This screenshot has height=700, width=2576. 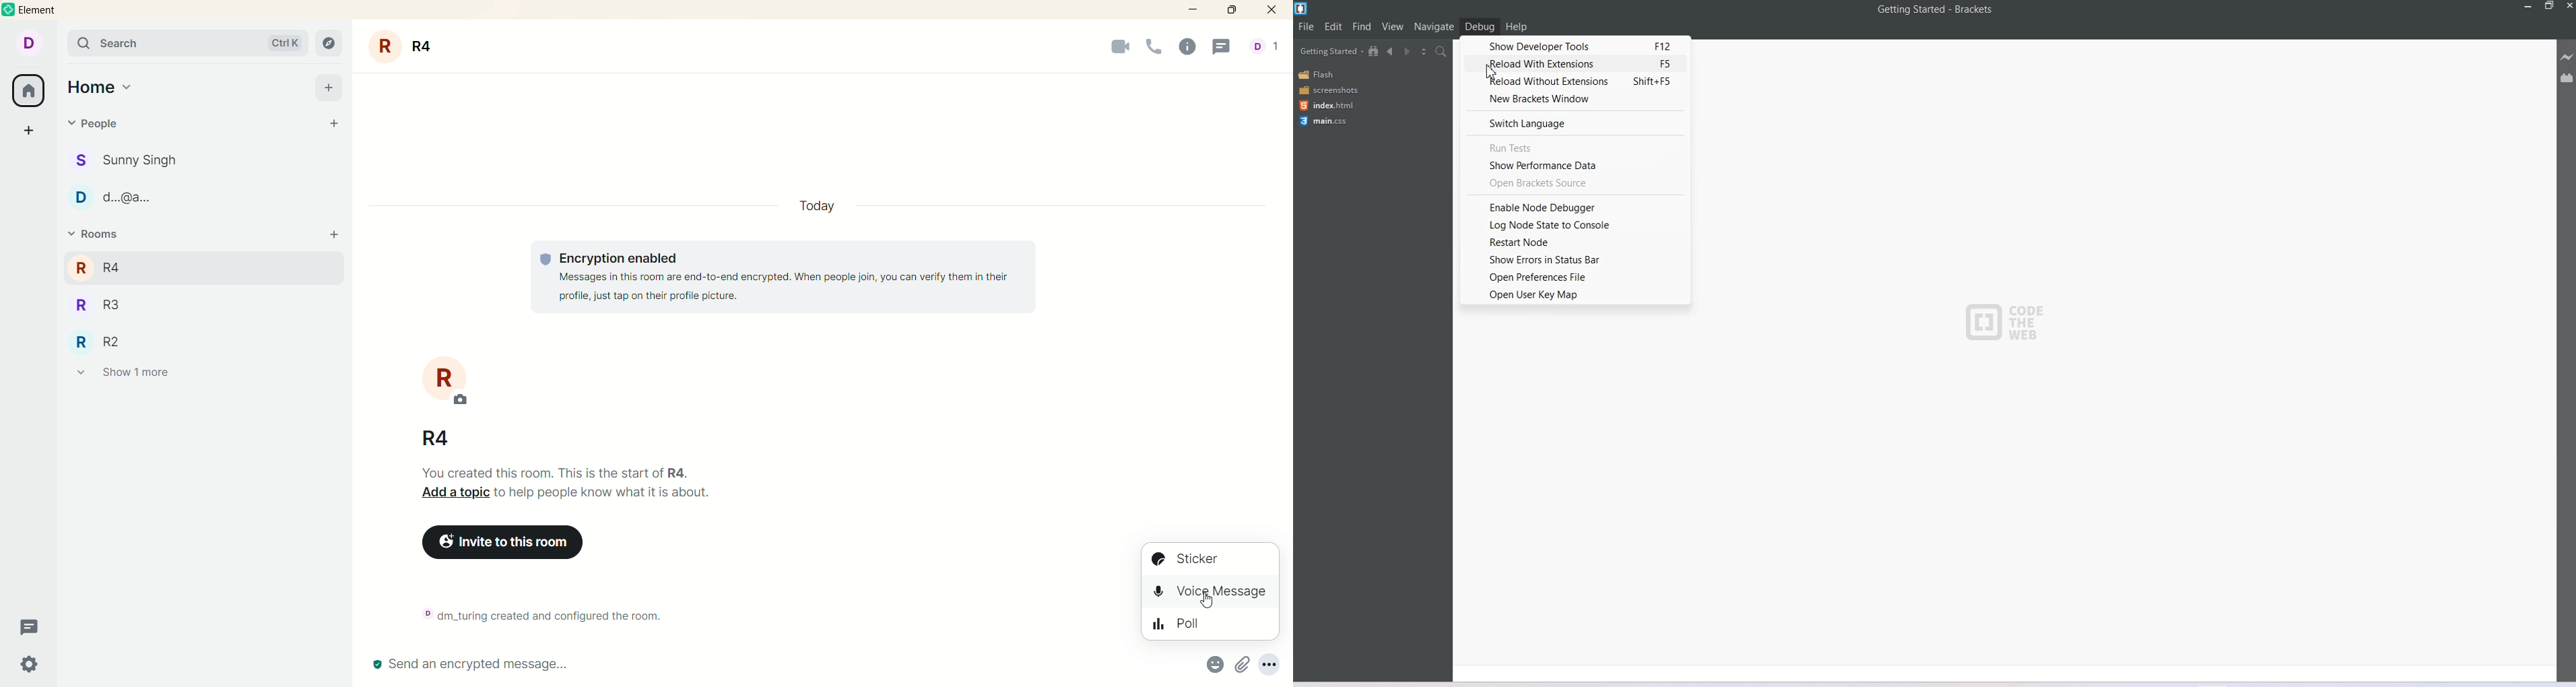 I want to click on Find in Files, so click(x=1441, y=51).